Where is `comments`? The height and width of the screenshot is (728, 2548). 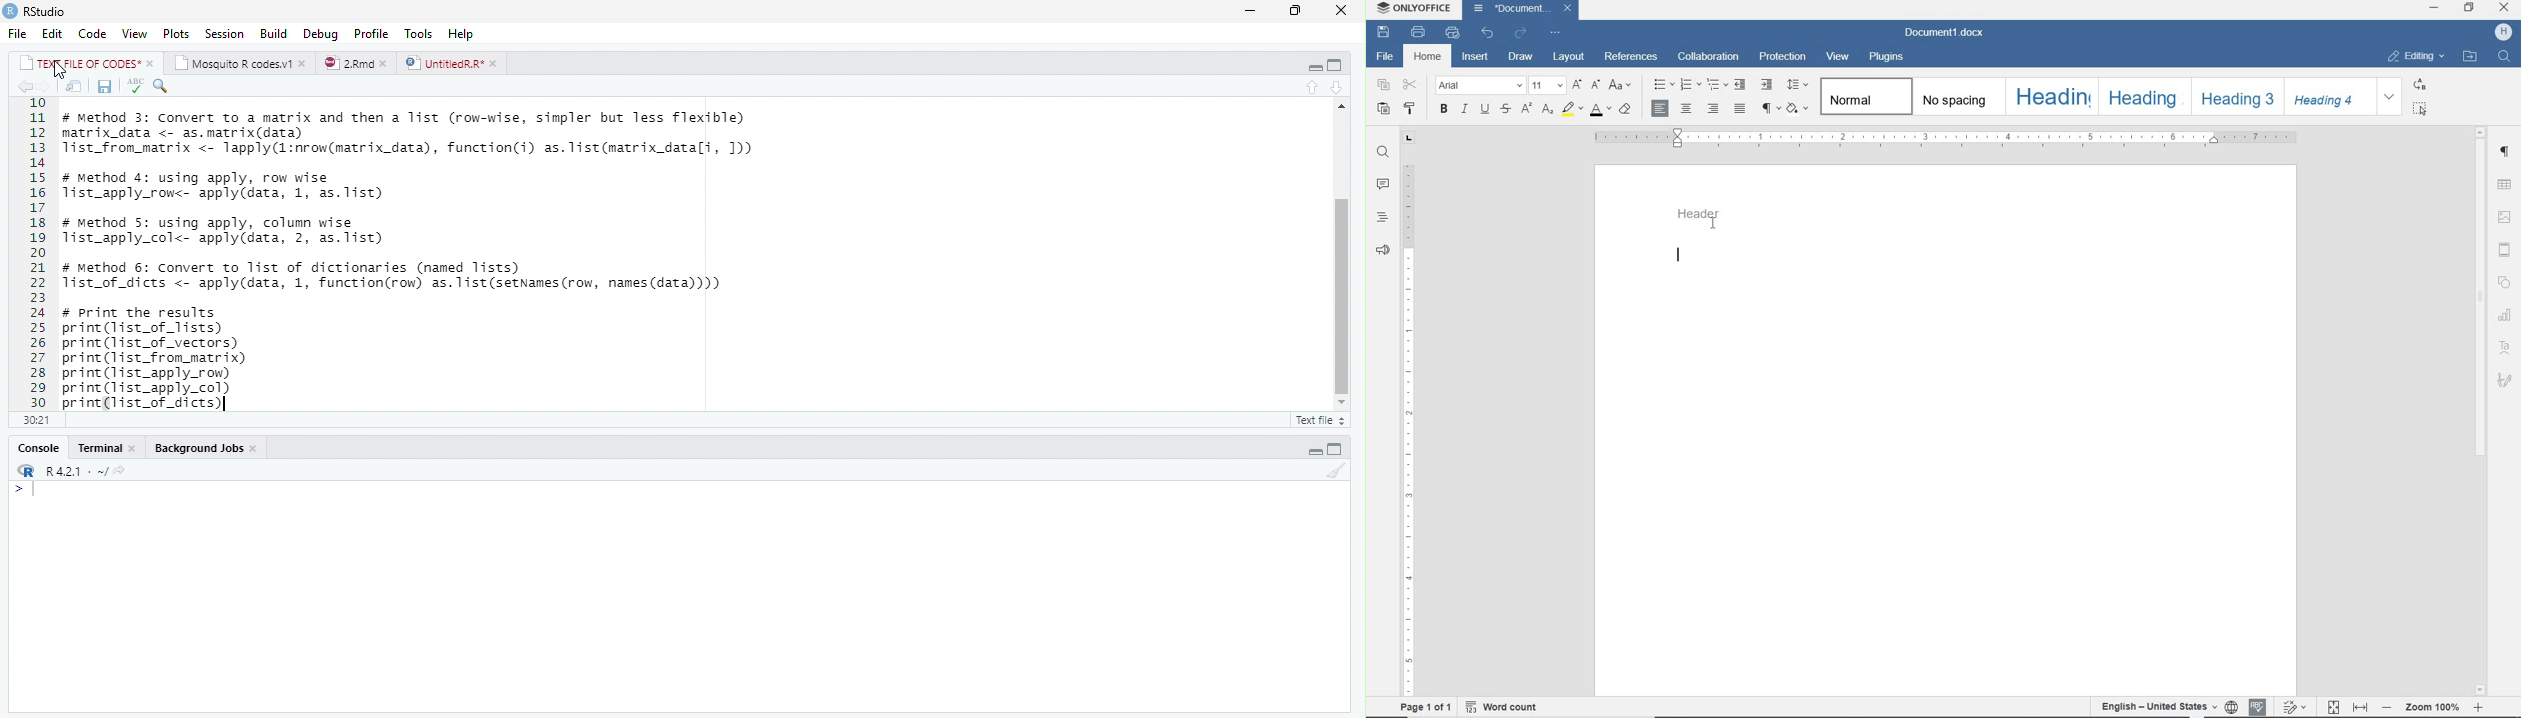 comments is located at coordinates (1381, 184).